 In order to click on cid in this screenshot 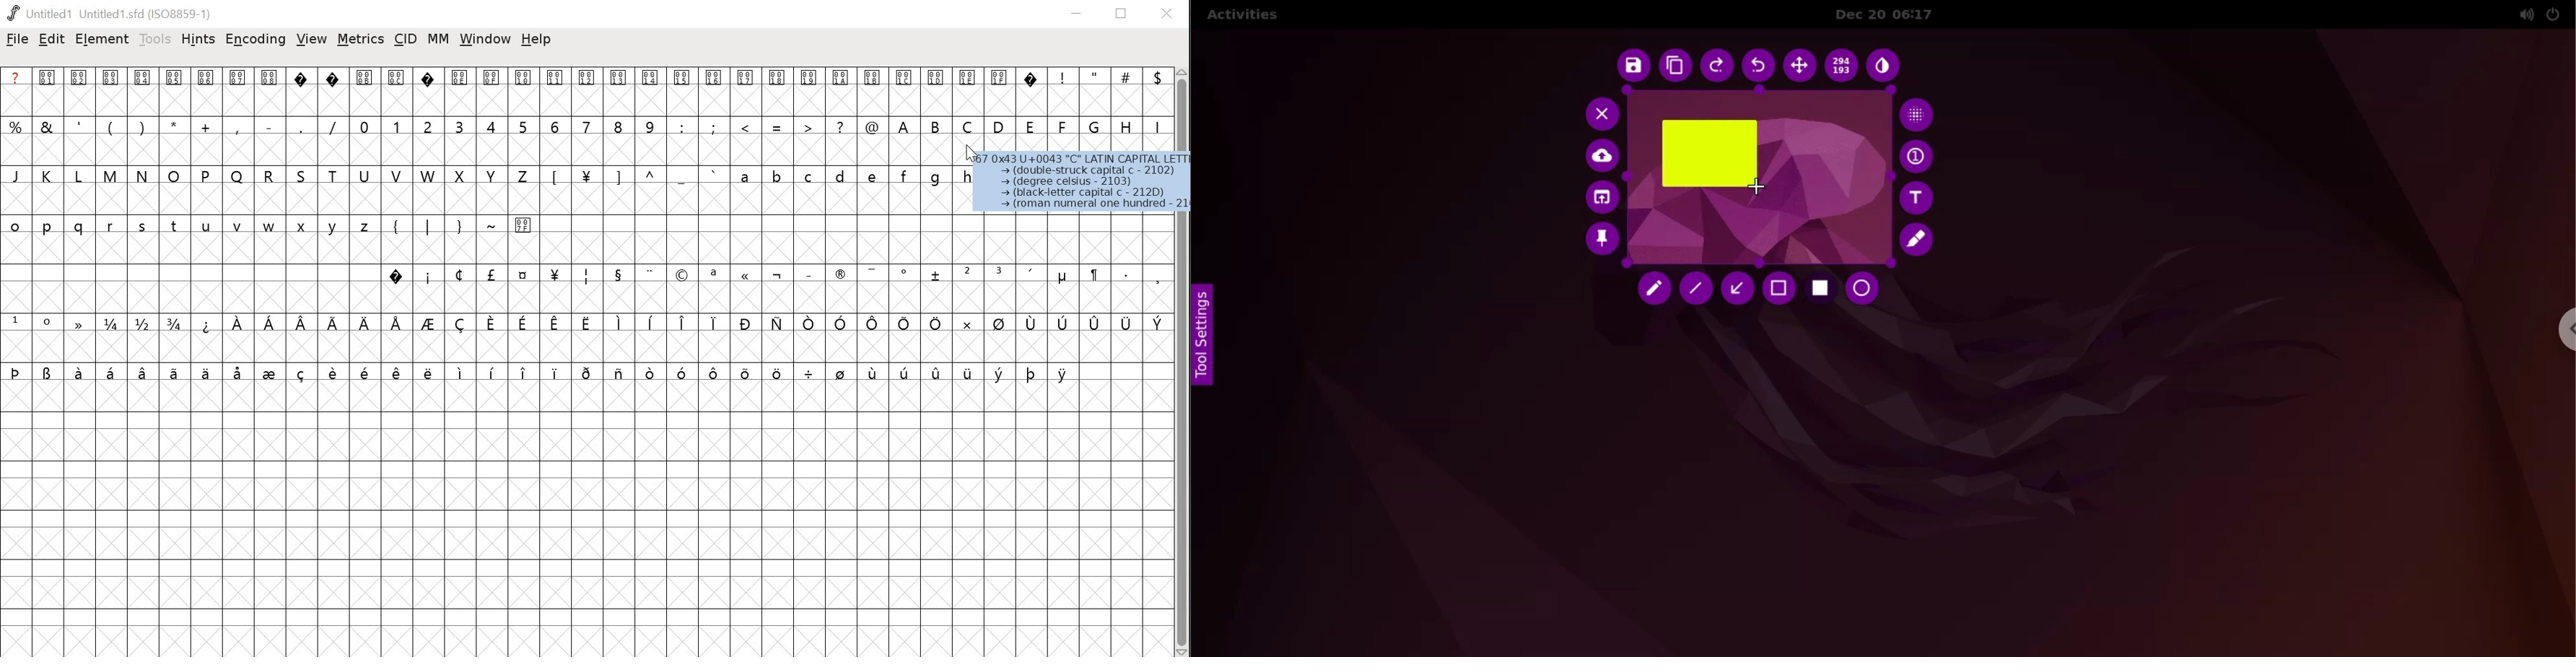, I will do `click(405, 38)`.